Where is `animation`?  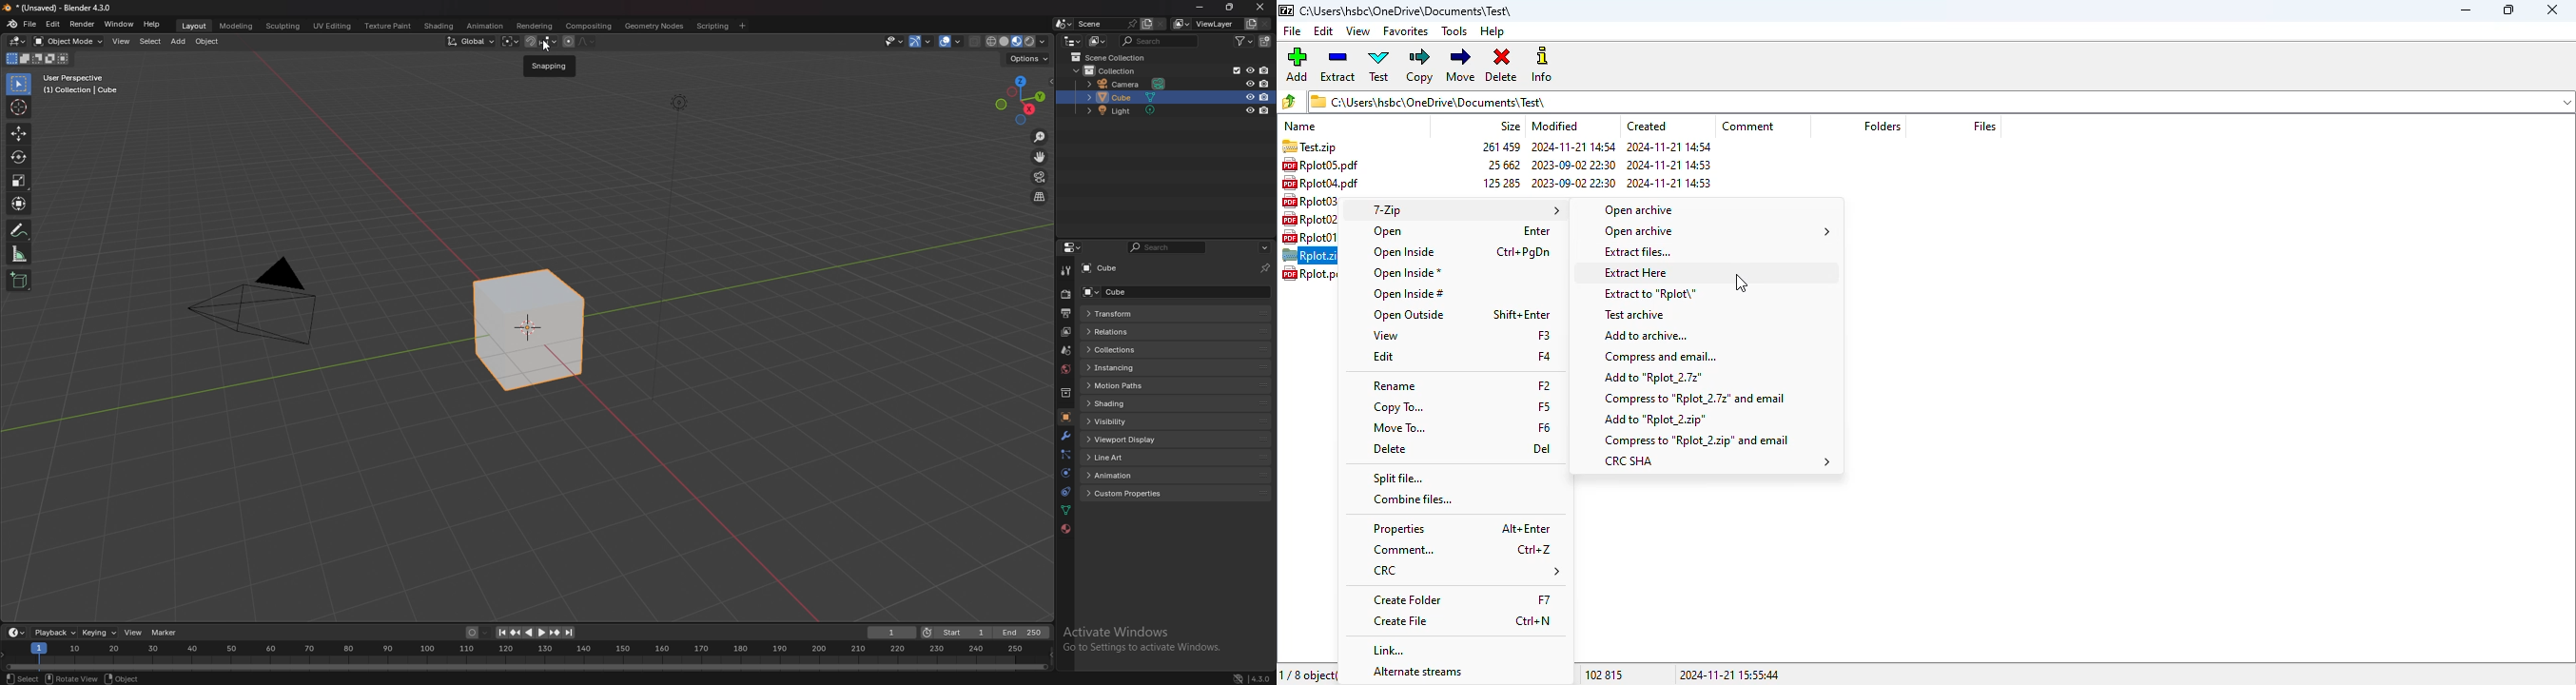 animation is located at coordinates (485, 27).